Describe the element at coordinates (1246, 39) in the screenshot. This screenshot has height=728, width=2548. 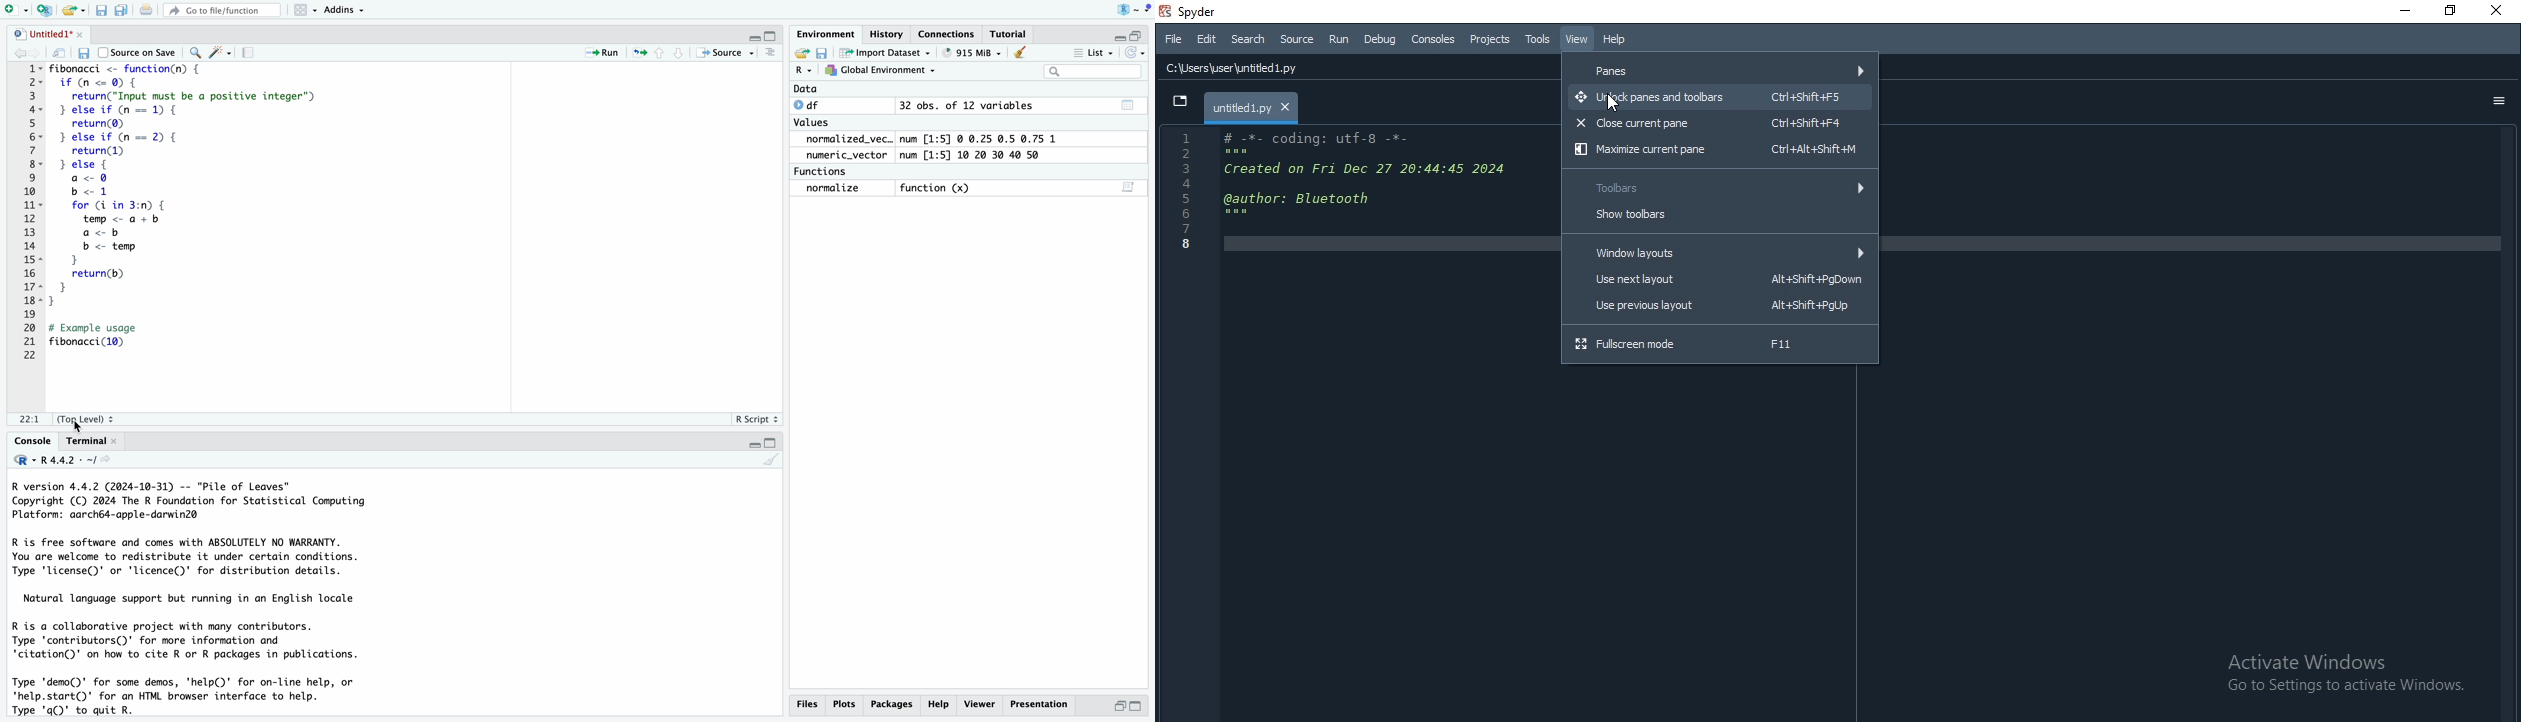
I see `Search` at that location.